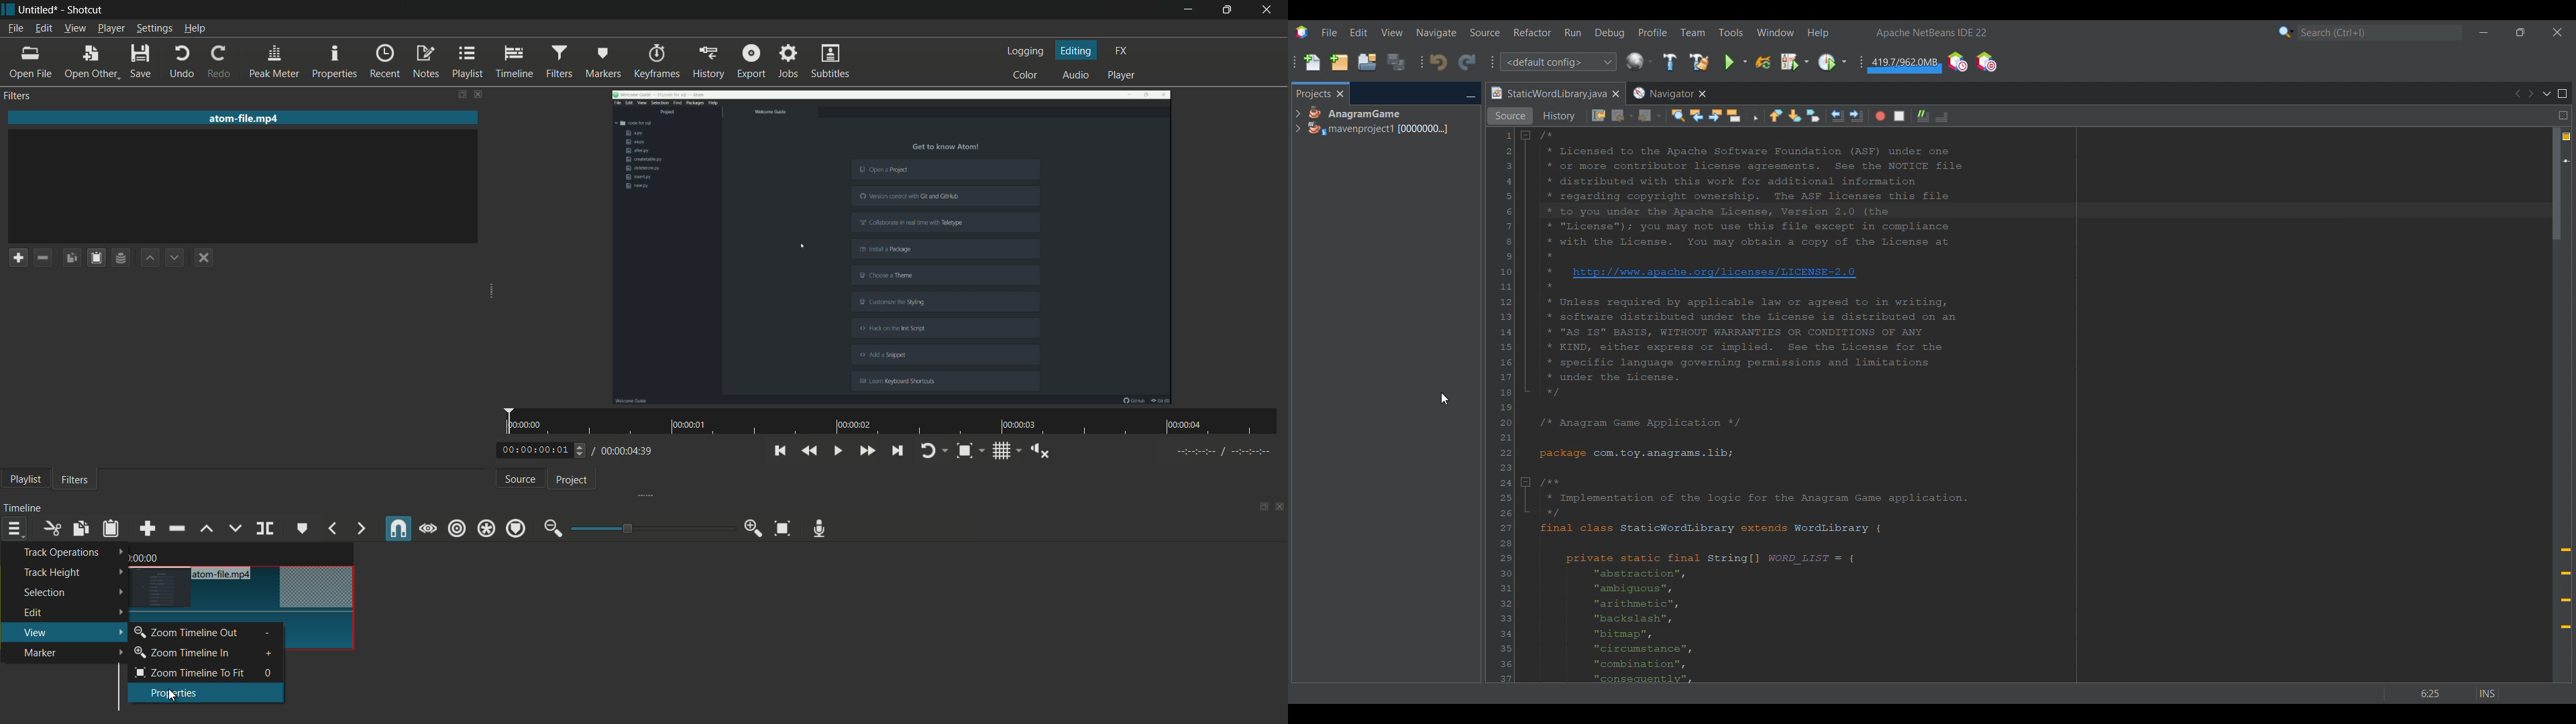 The height and width of the screenshot is (728, 2576). I want to click on zoom timeline to fit, so click(782, 529).